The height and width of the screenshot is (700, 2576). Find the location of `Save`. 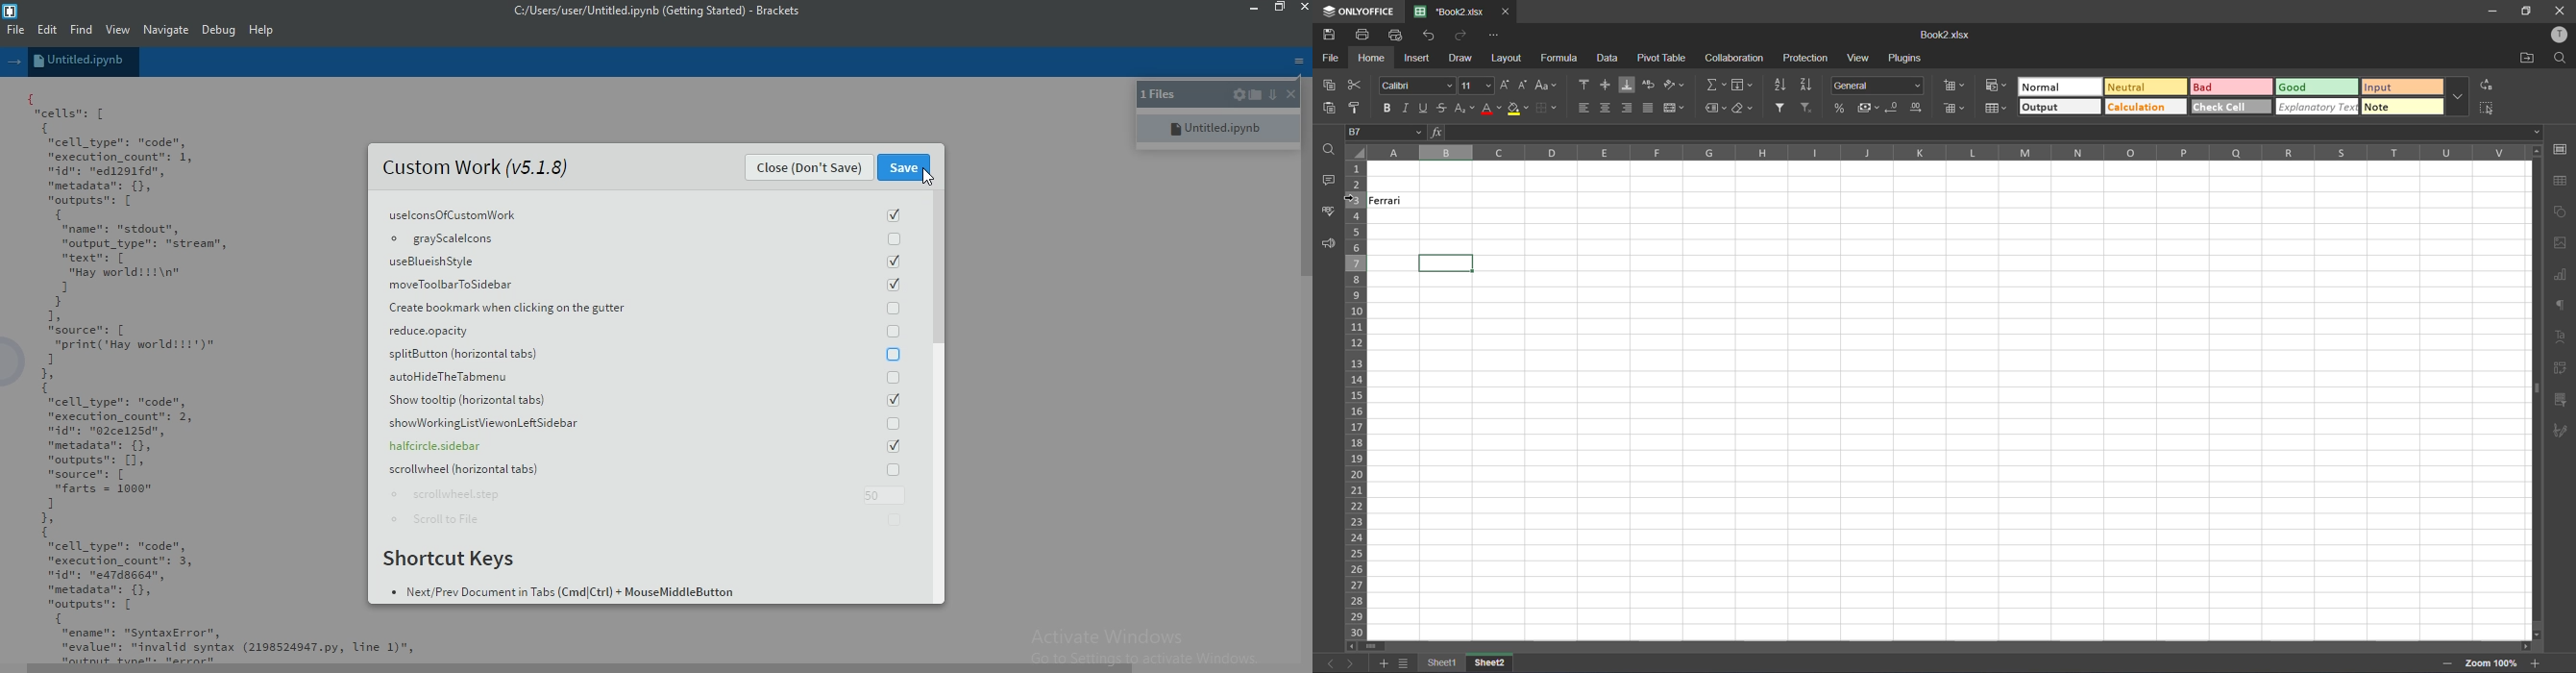

Save is located at coordinates (903, 167).